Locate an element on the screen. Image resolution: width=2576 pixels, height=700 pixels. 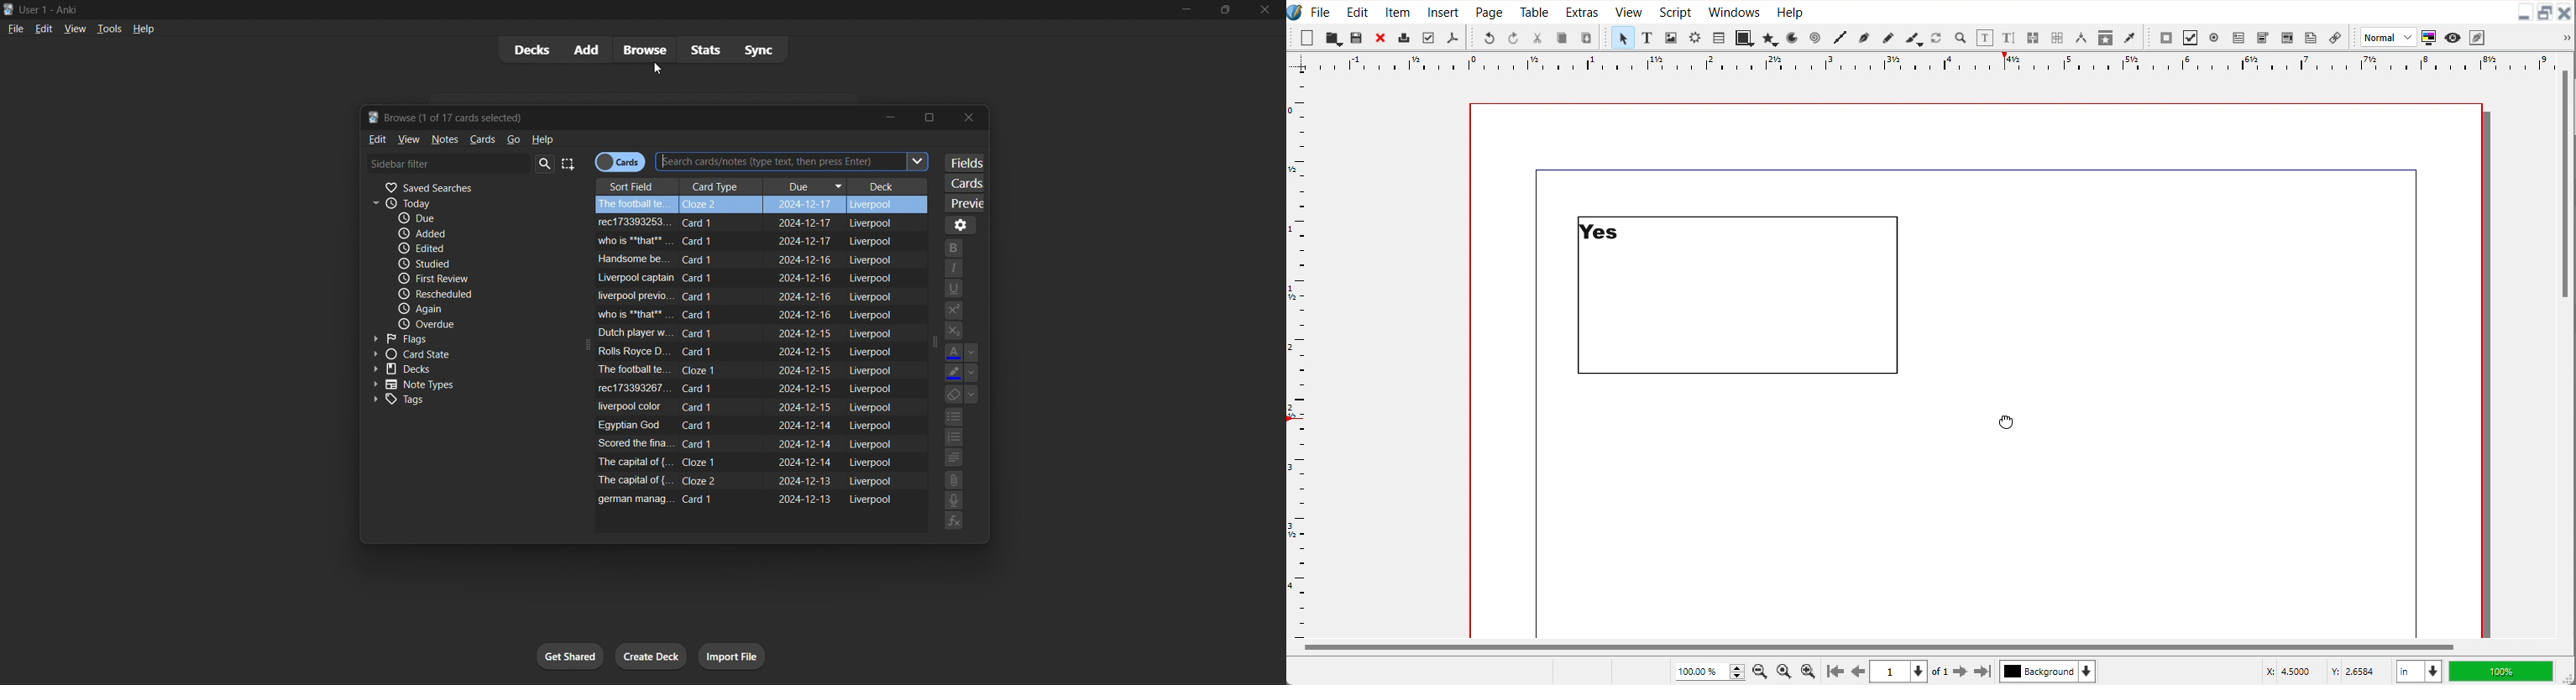
import file is located at coordinates (732, 658).